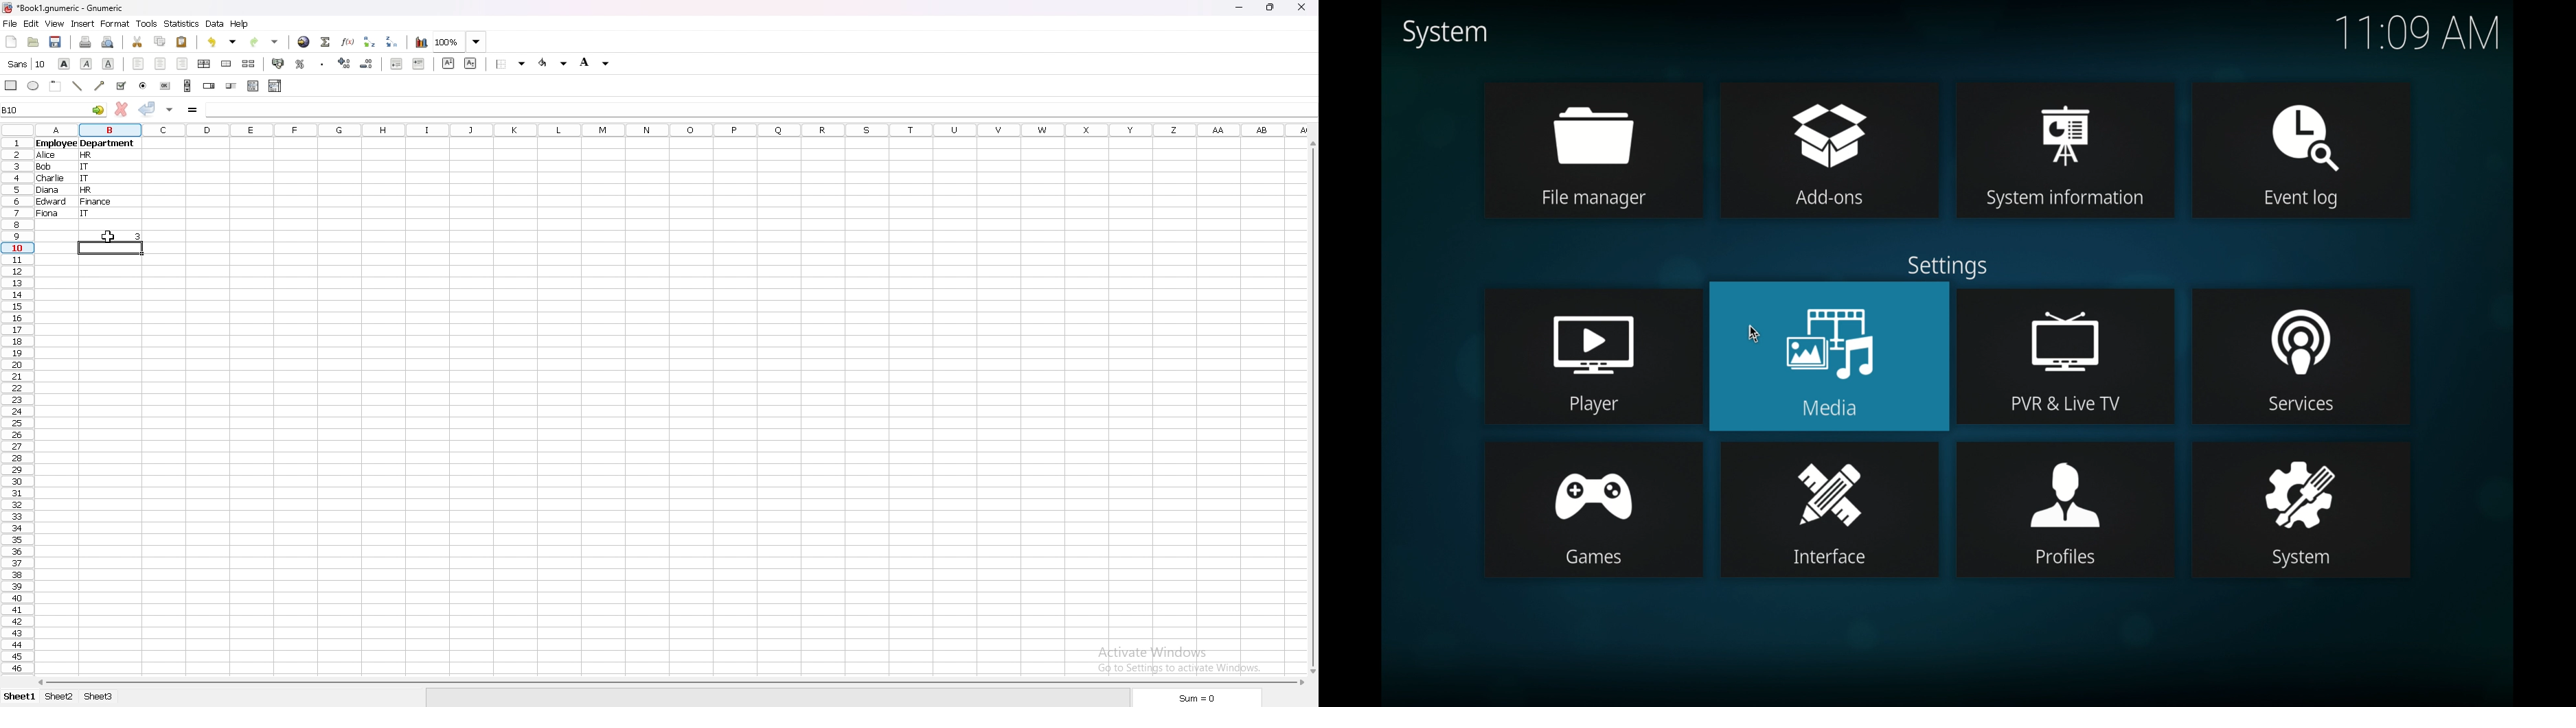  Describe the element at coordinates (188, 85) in the screenshot. I see `scroll bar` at that location.